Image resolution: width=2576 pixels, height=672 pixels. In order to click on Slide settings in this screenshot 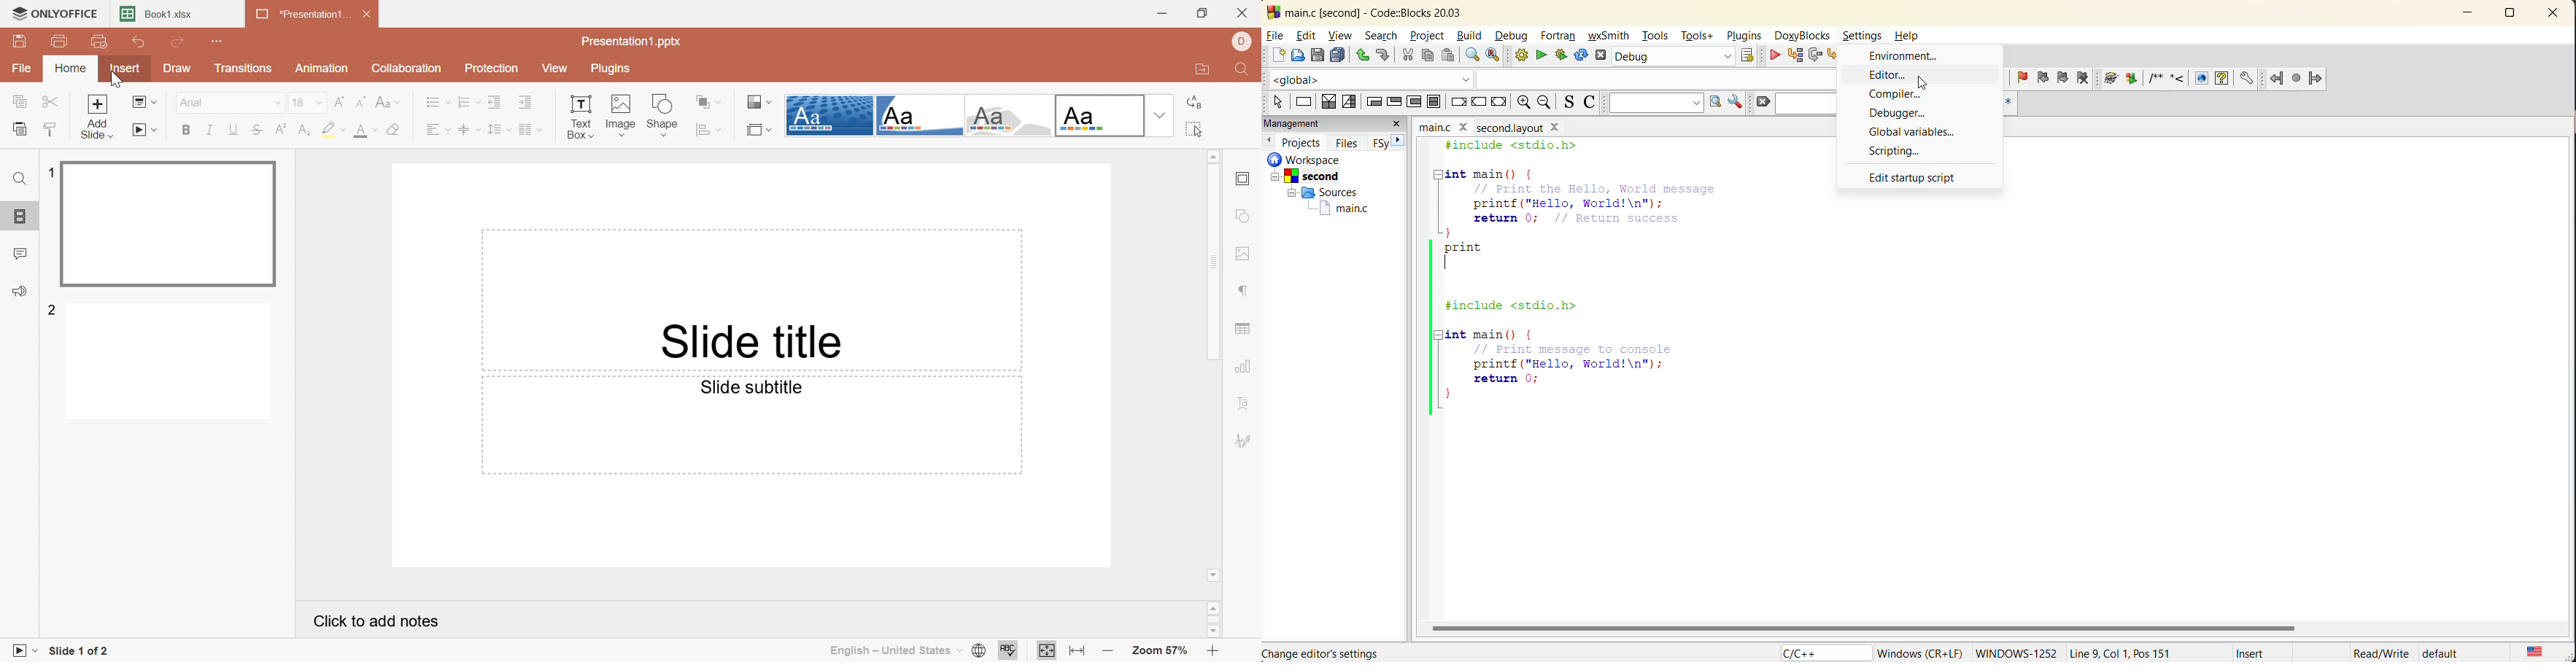, I will do `click(1246, 180)`.